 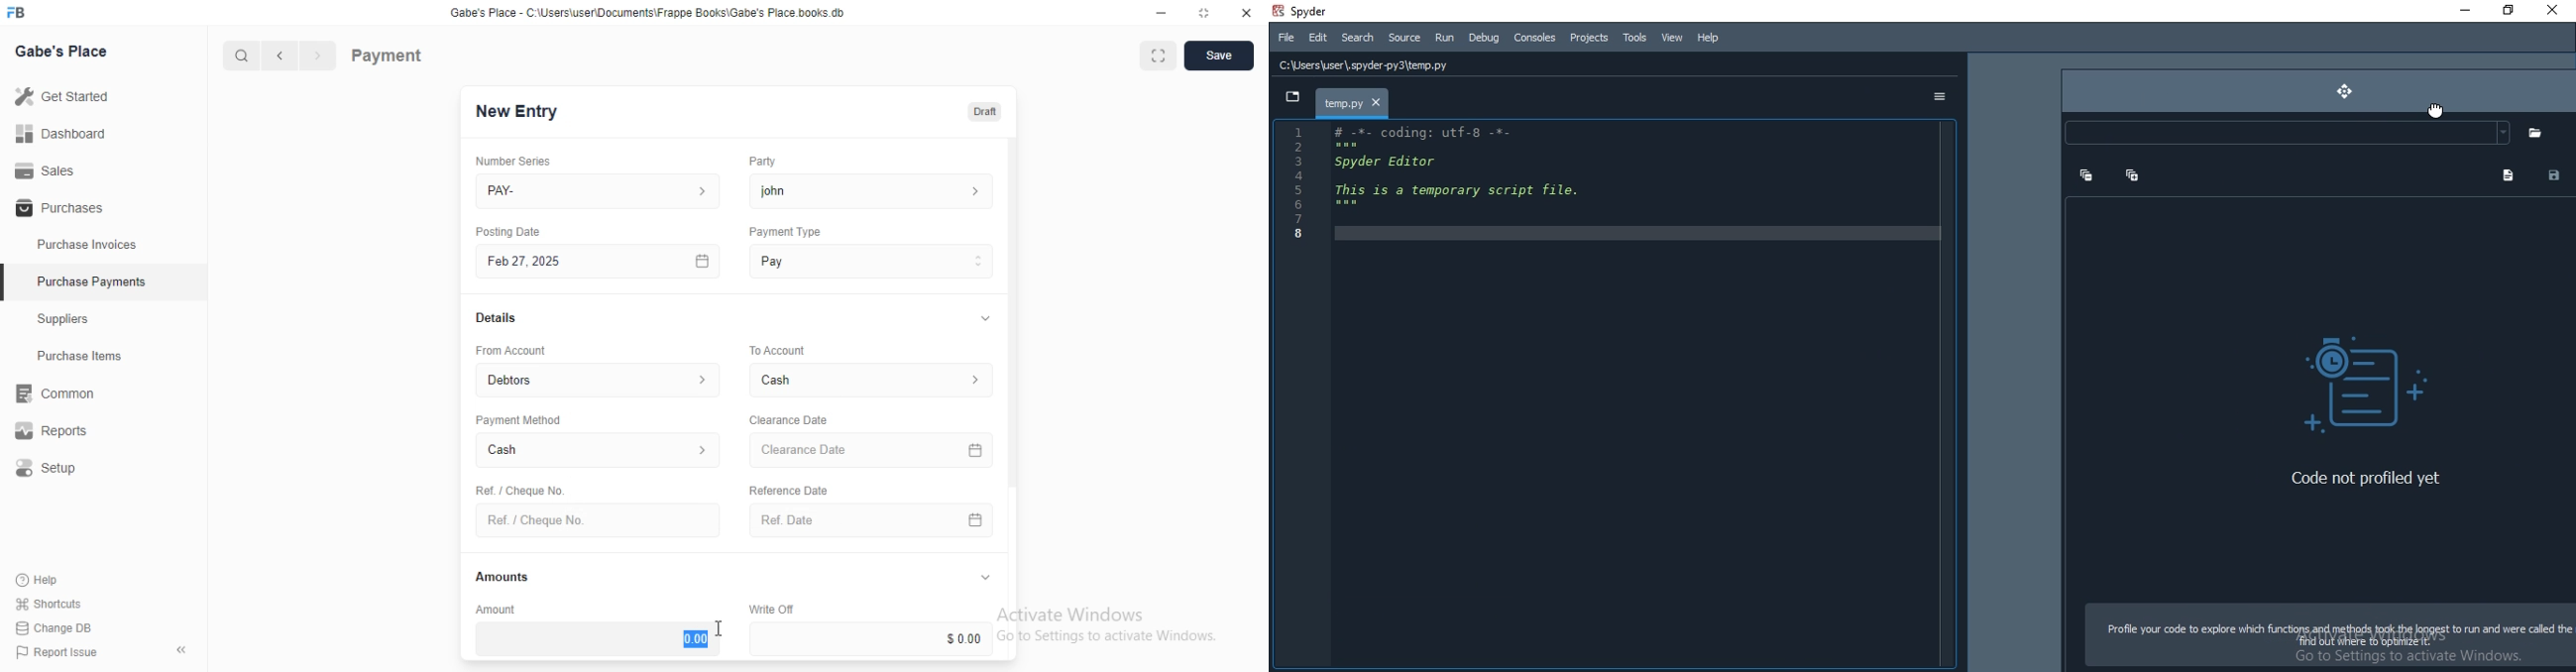 What do you see at coordinates (1705, 38) in the screenshot?
I see `Help` at bounding box center [1705, 38].